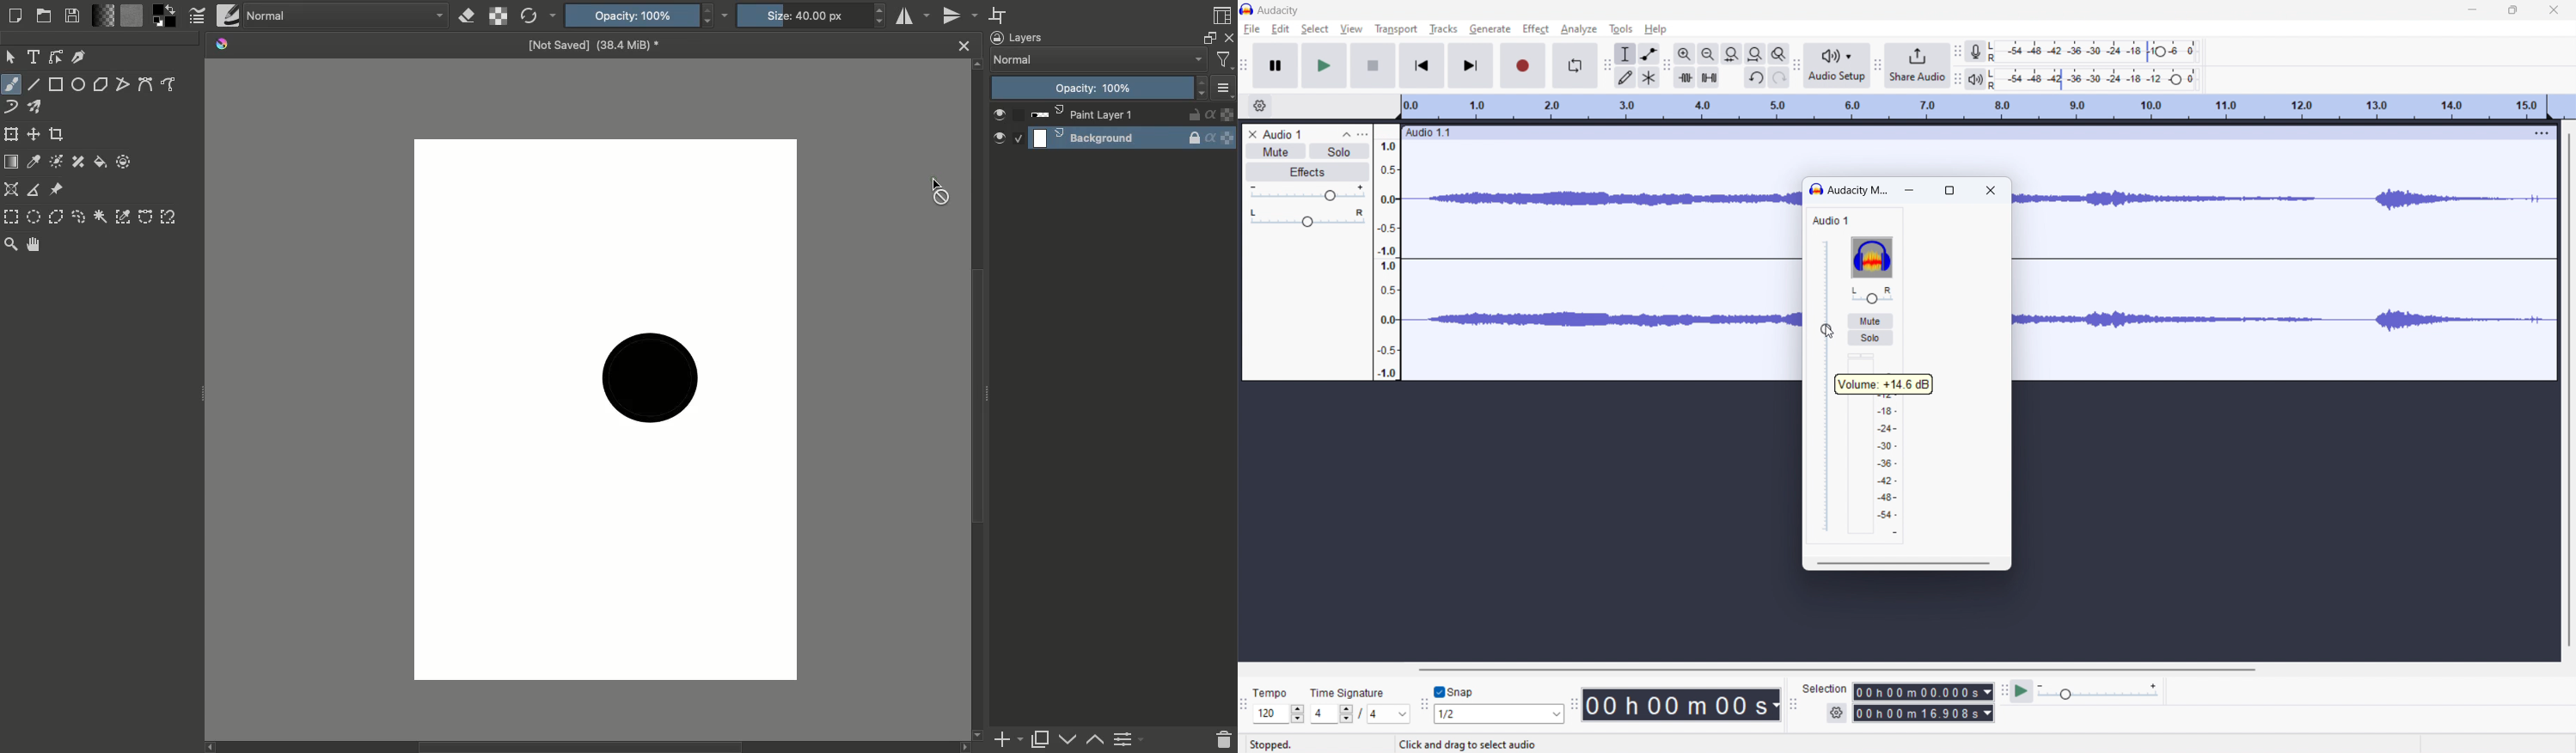 The width and height of the screenshot is (2576, 756). What do you see at coordinates (1498, 714) in the screenshot?
I see `select snap` at bounding box center [1498, 714].